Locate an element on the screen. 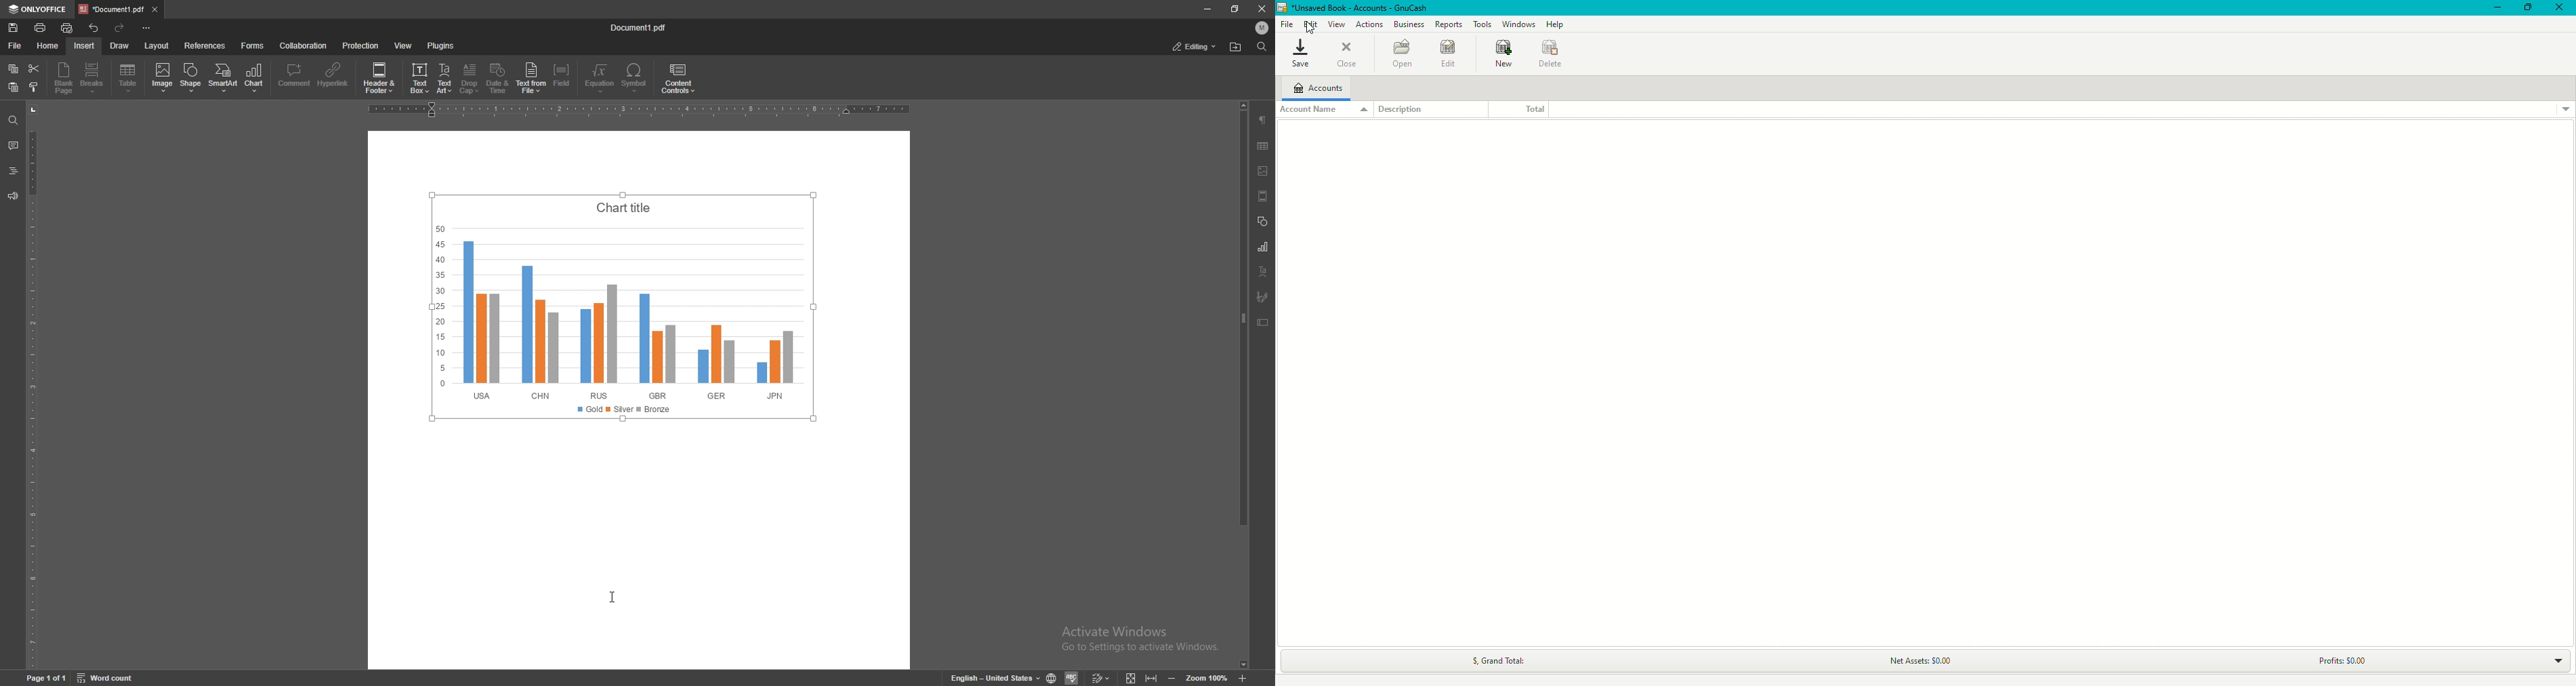 The width and height of the screenshot is (2576, 700). Close is located at coordinates (2560, 8).